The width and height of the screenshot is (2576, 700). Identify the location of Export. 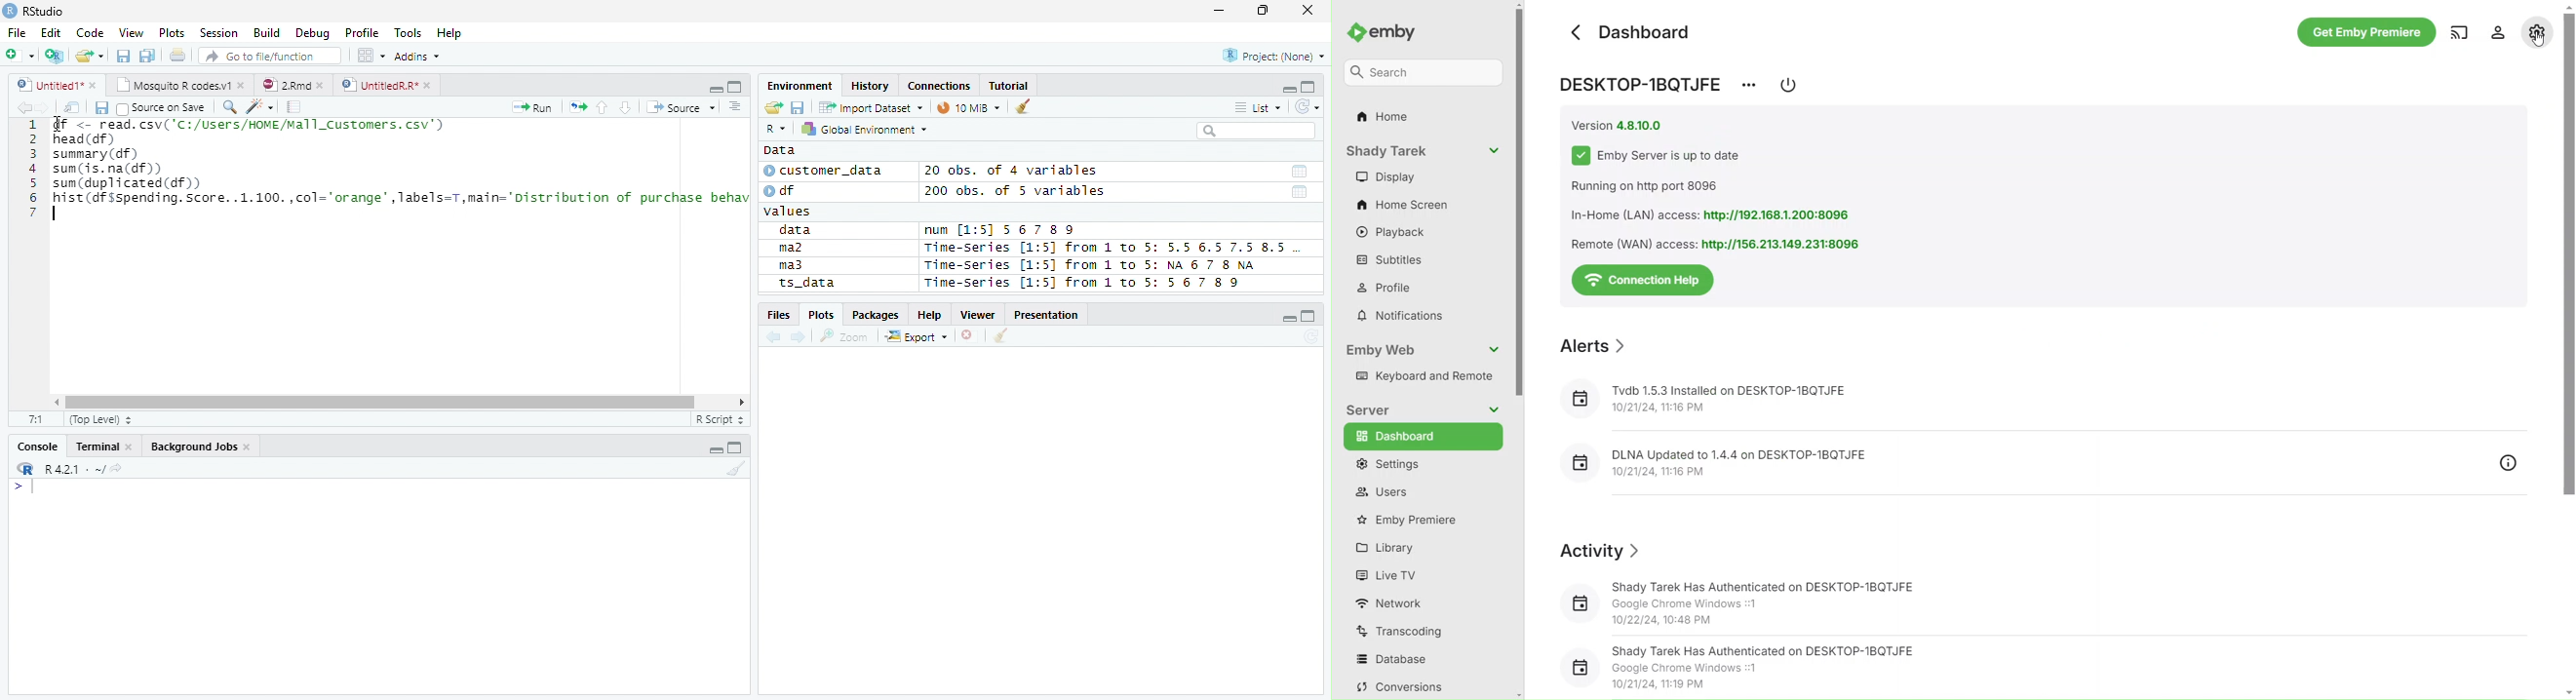
(917, 337).